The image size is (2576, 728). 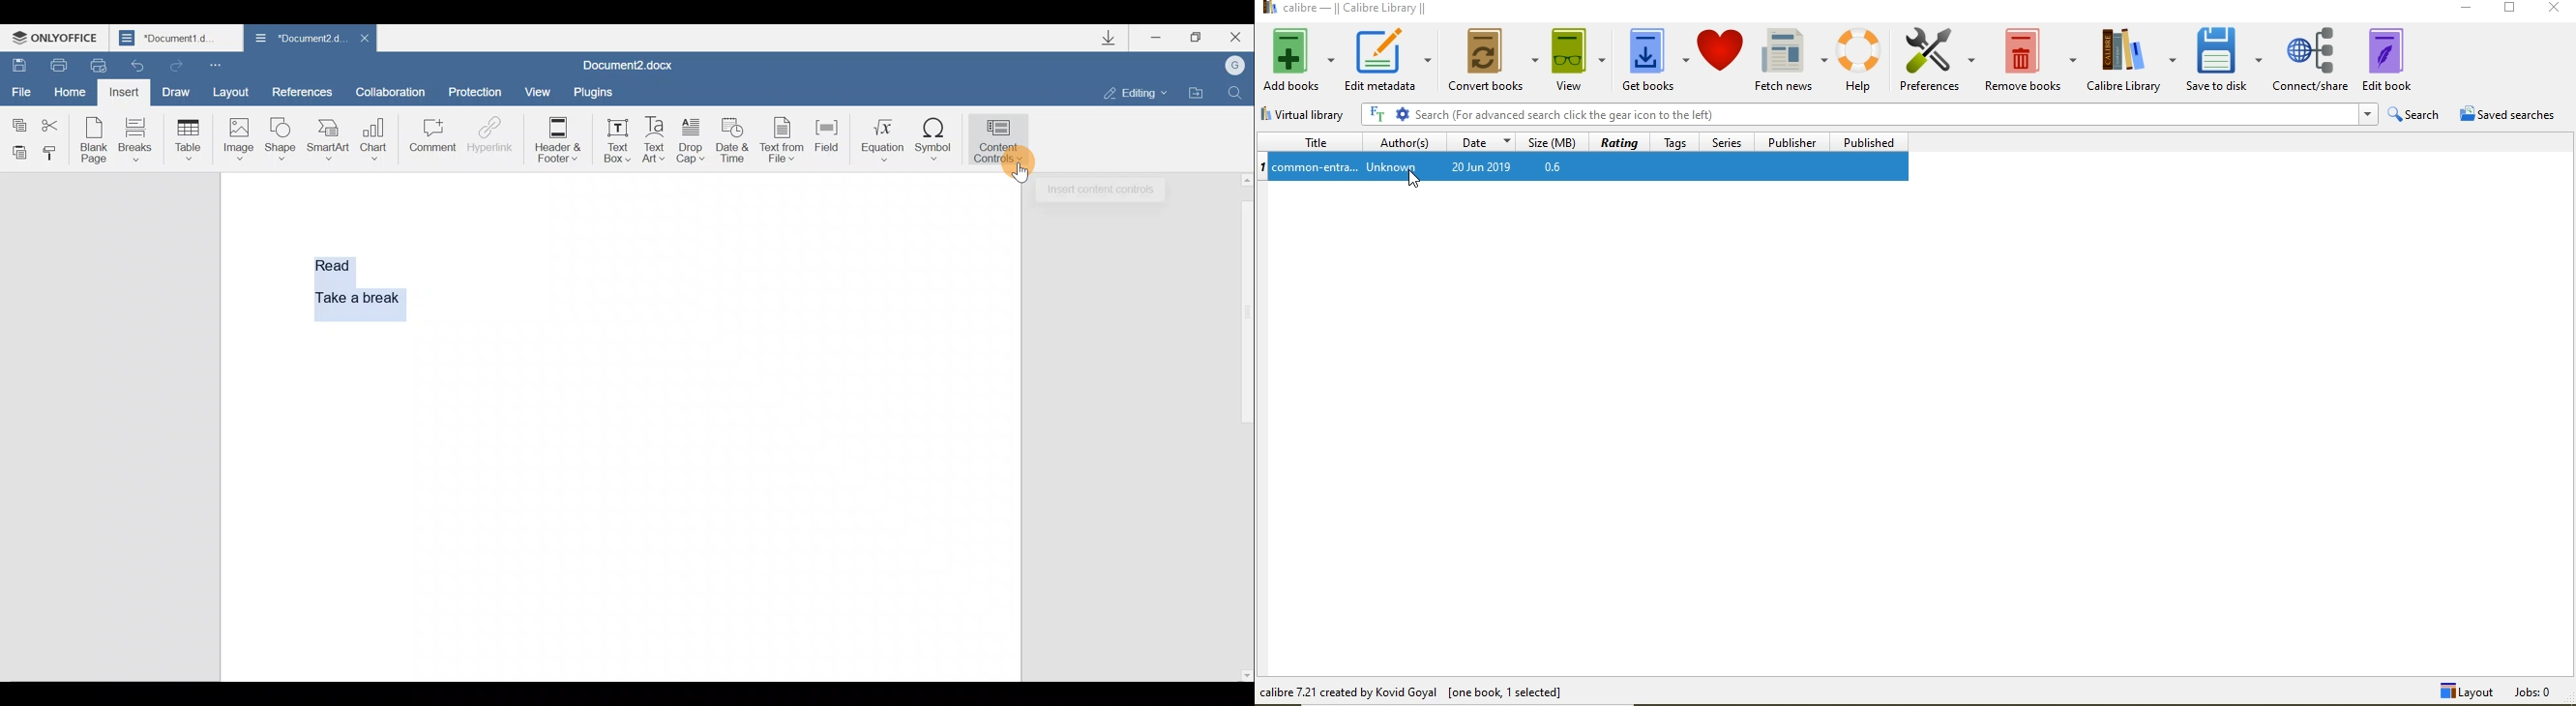 I want to click on Collaboration, so click(x=391, y=90).